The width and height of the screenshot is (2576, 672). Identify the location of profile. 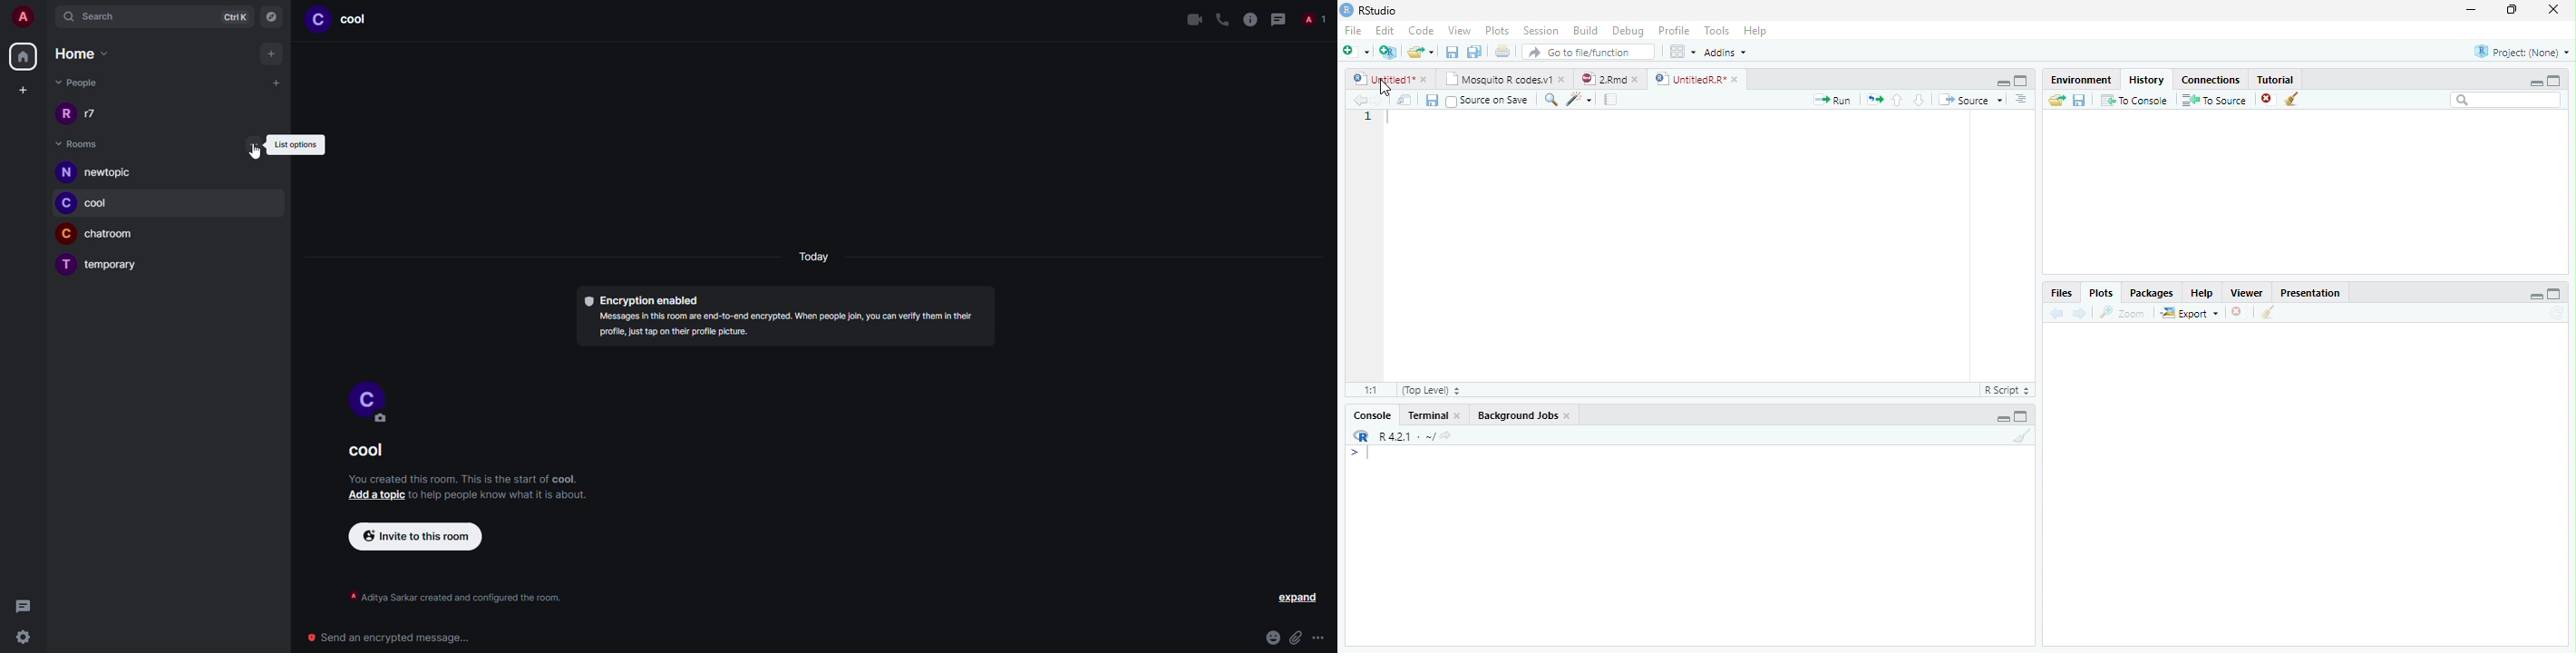
(374, 395).